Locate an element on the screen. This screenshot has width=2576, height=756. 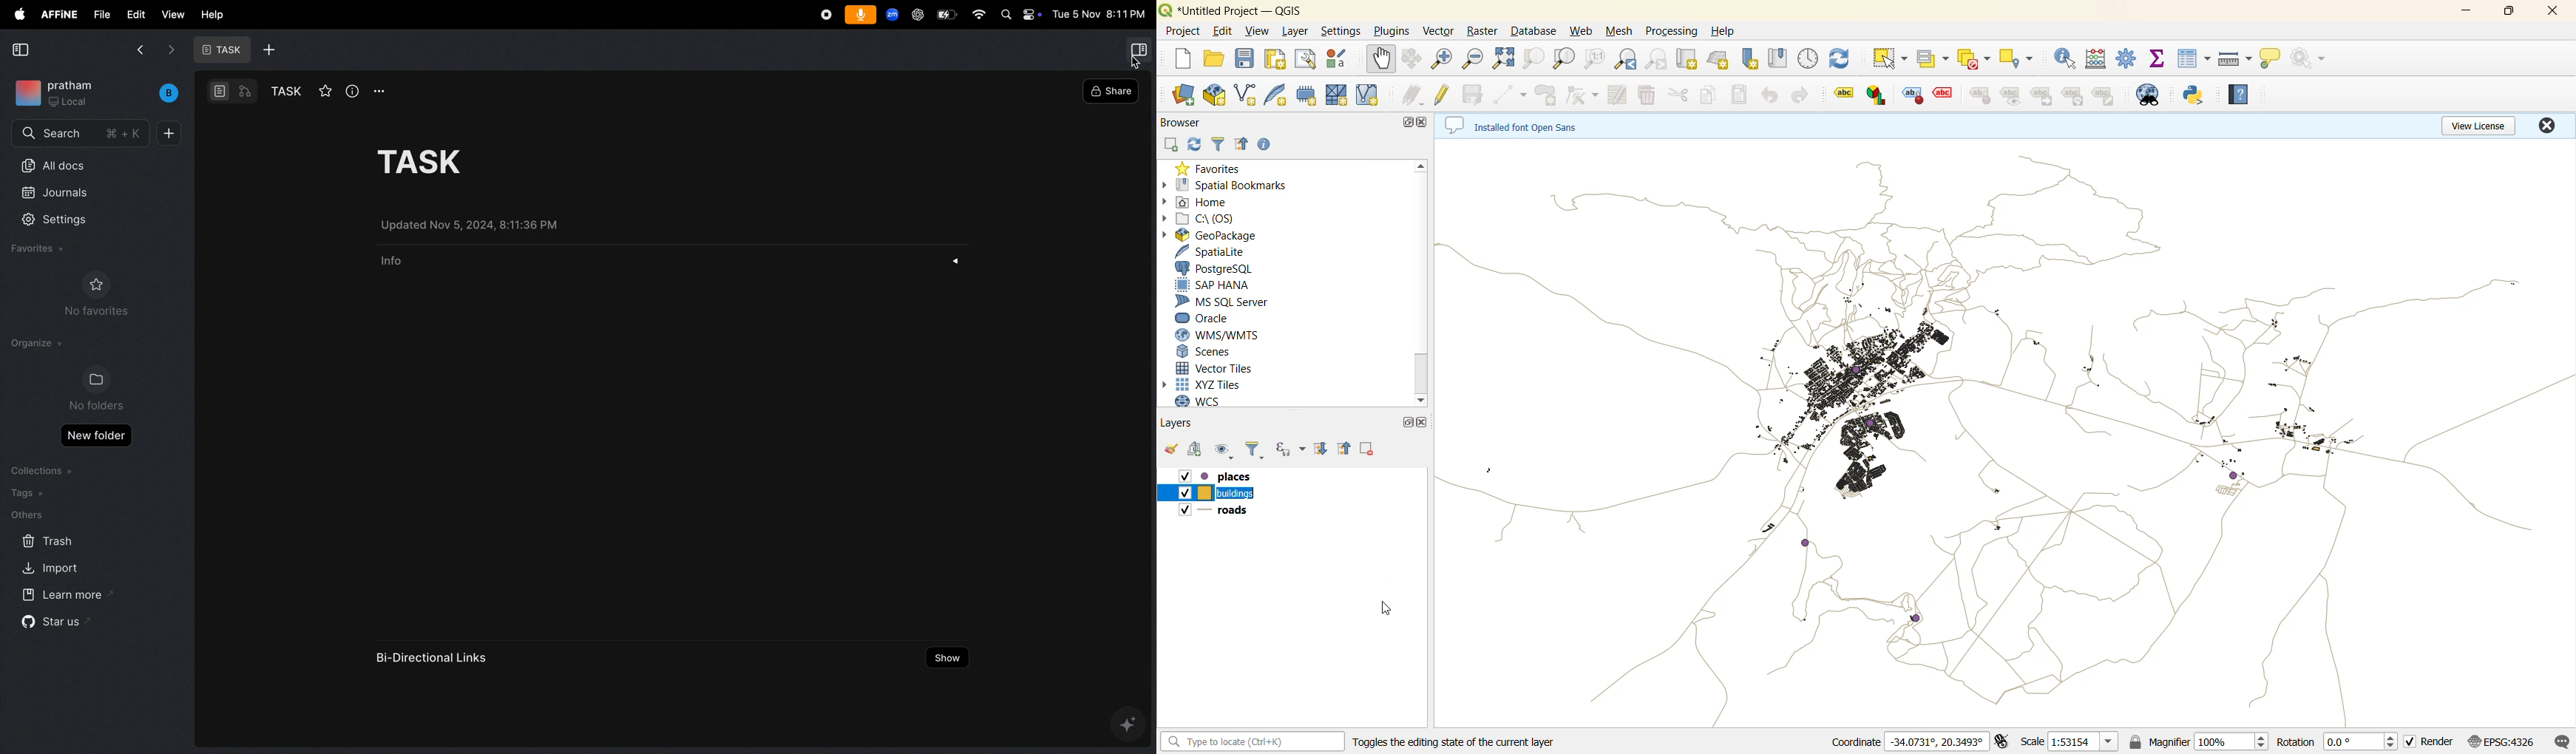
close is located at coordinates (2552, 13).